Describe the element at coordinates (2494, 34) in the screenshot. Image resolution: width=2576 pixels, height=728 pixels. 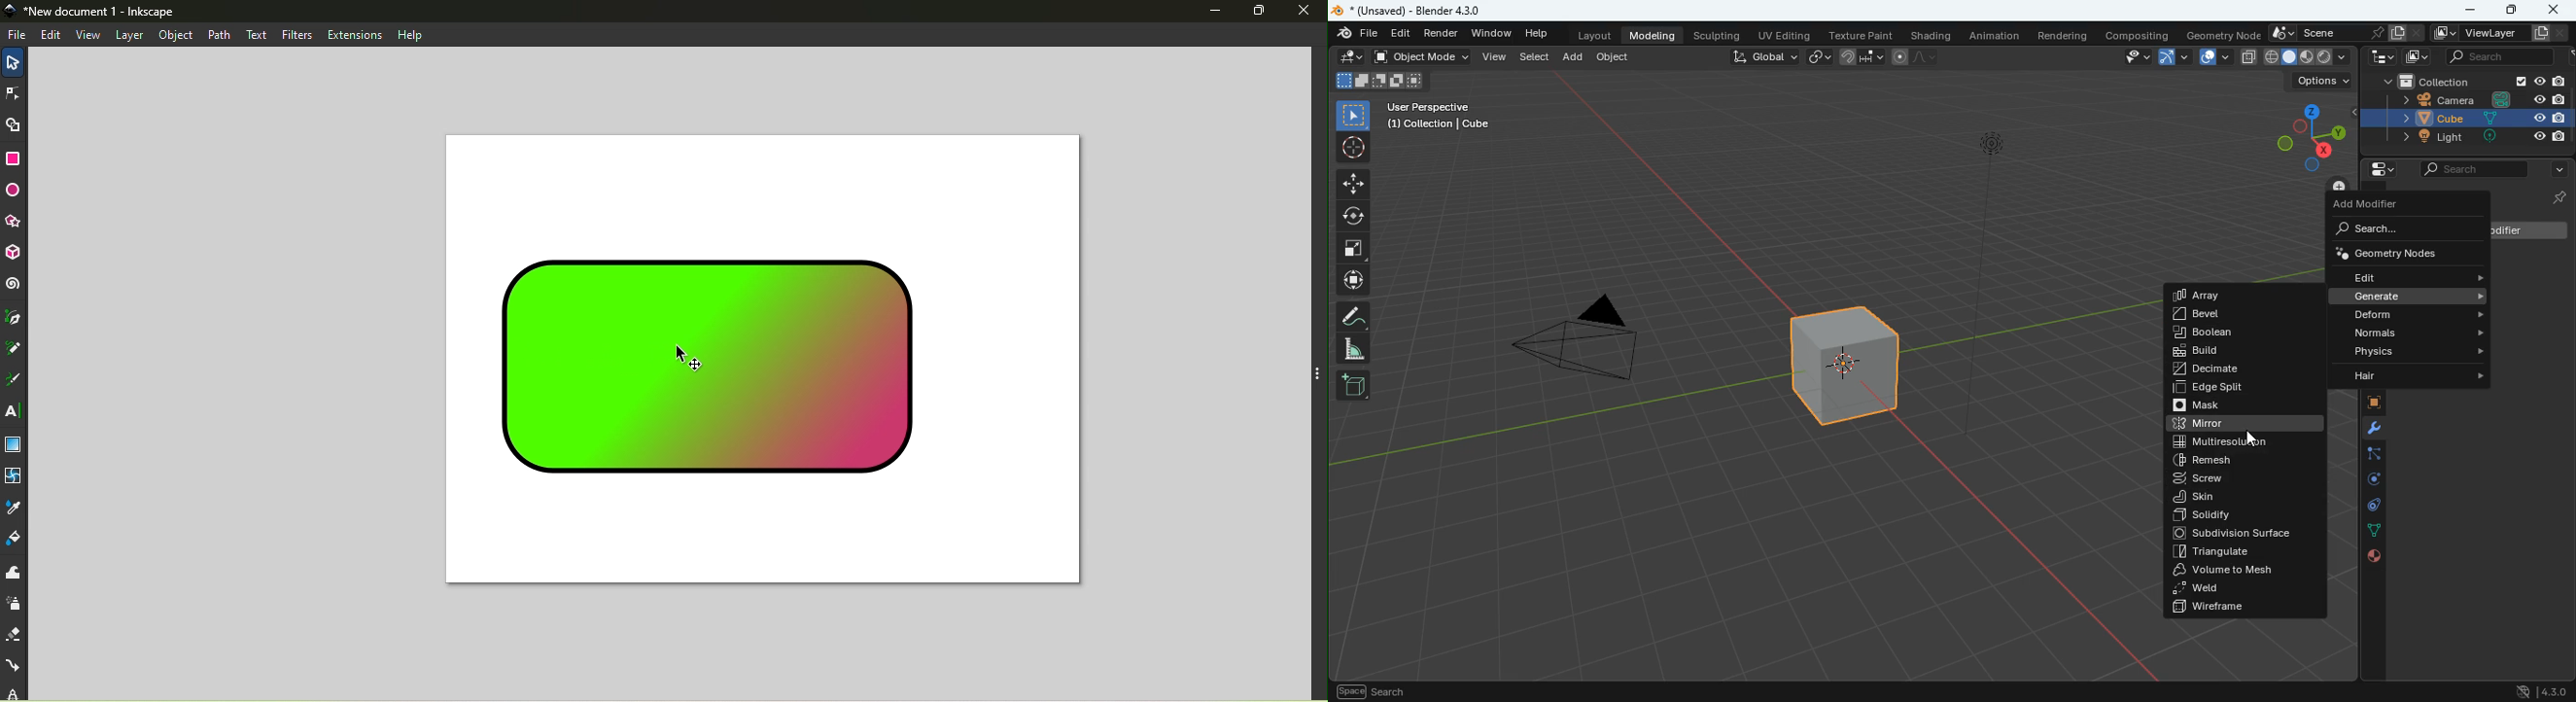
I see `viewlayer` at that location.